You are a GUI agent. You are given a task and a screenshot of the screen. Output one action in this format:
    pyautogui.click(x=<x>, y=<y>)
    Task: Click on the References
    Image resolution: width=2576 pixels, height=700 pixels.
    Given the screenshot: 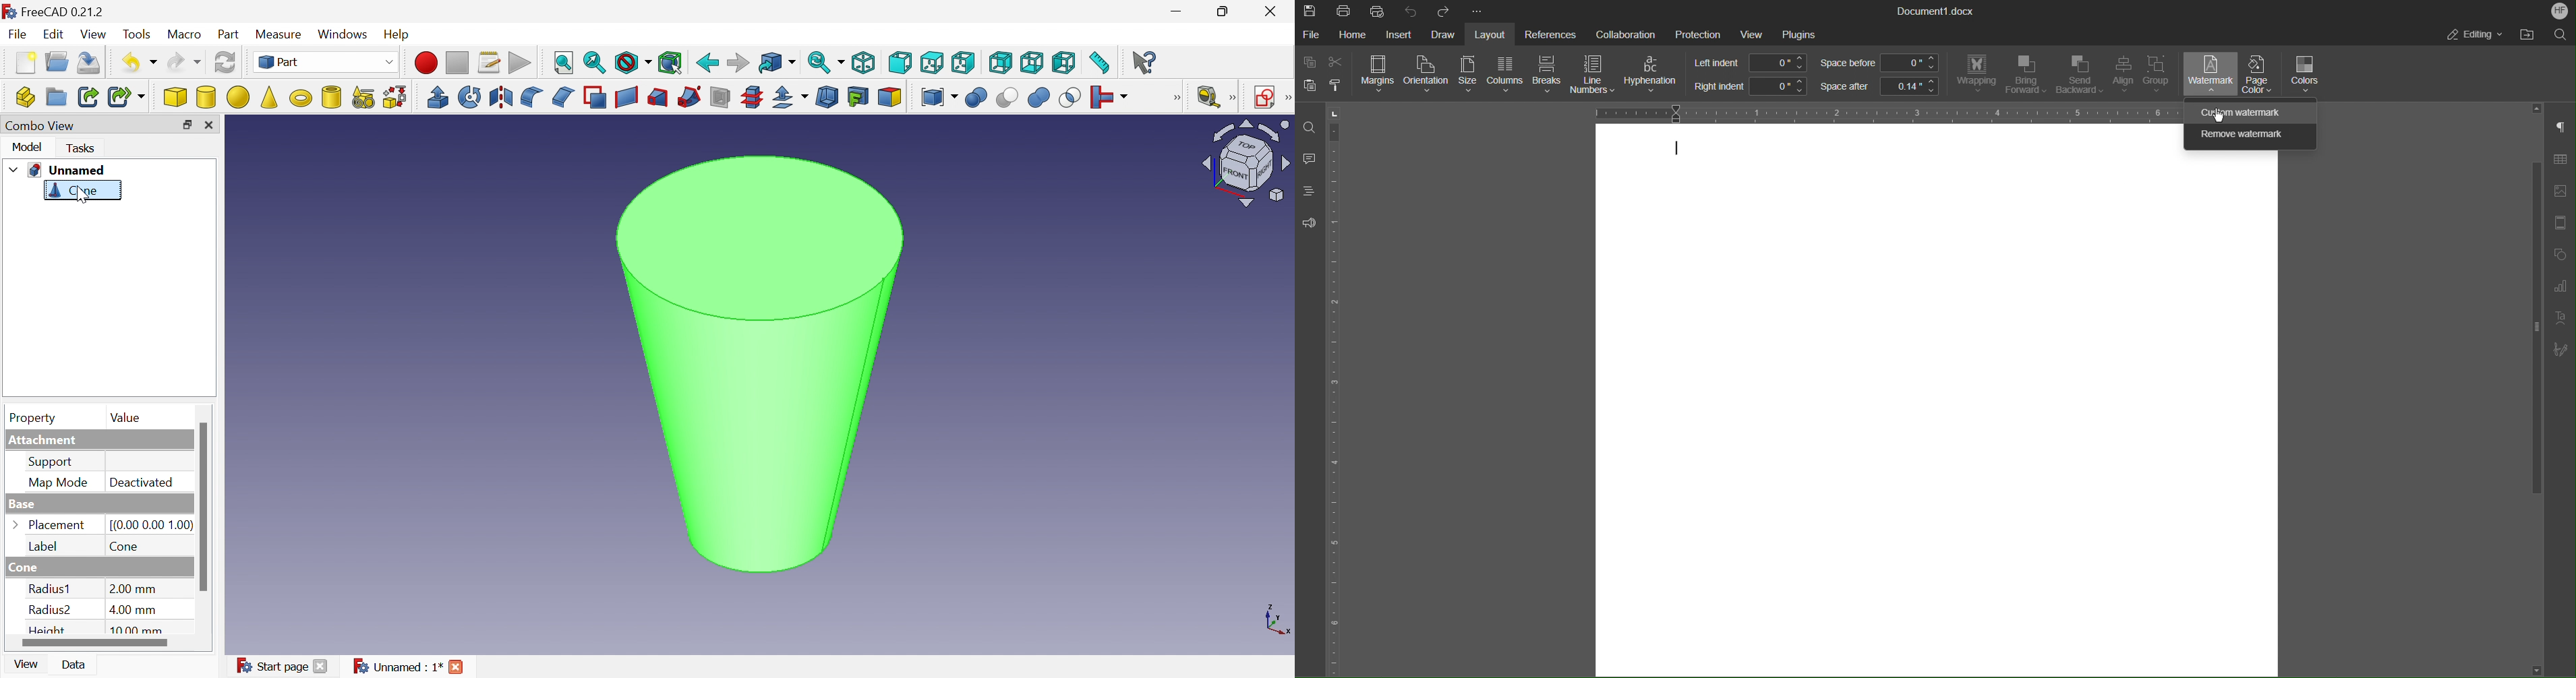 What is the action you would take?
    pyautogui.click(x=1548, y=34)
    